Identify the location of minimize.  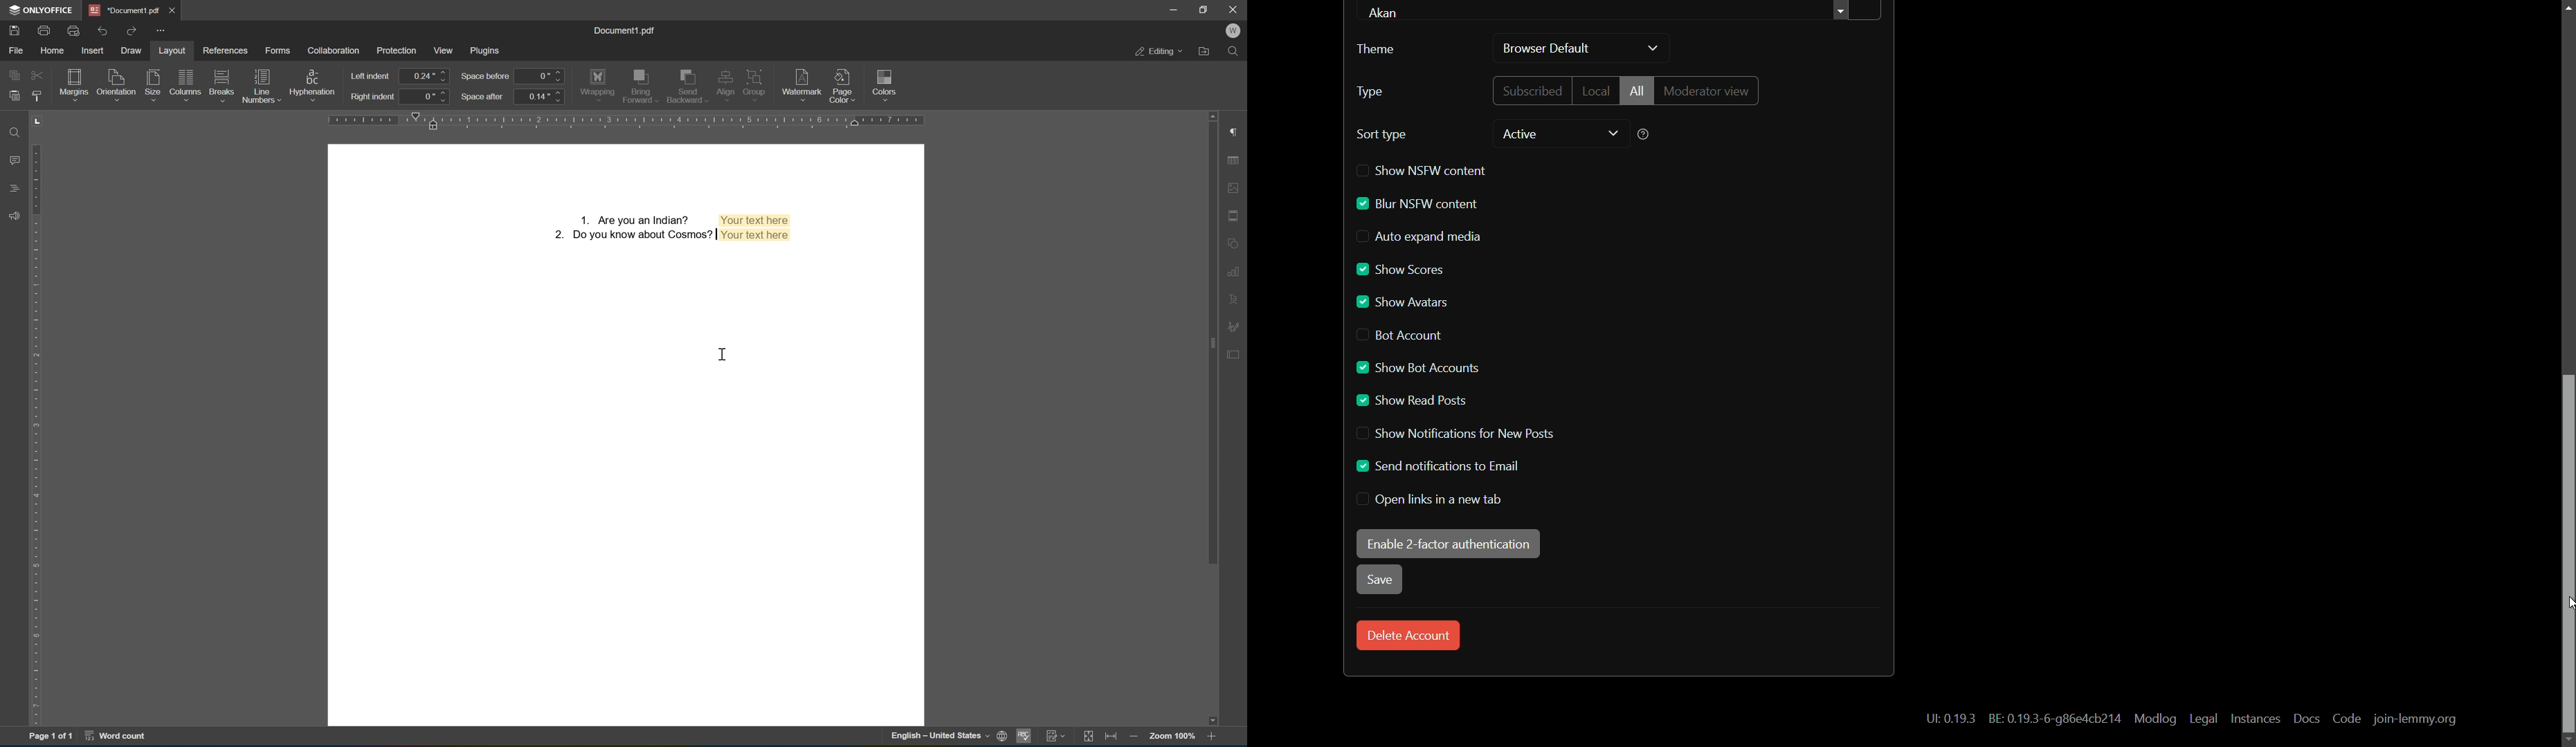
(1175, 7).